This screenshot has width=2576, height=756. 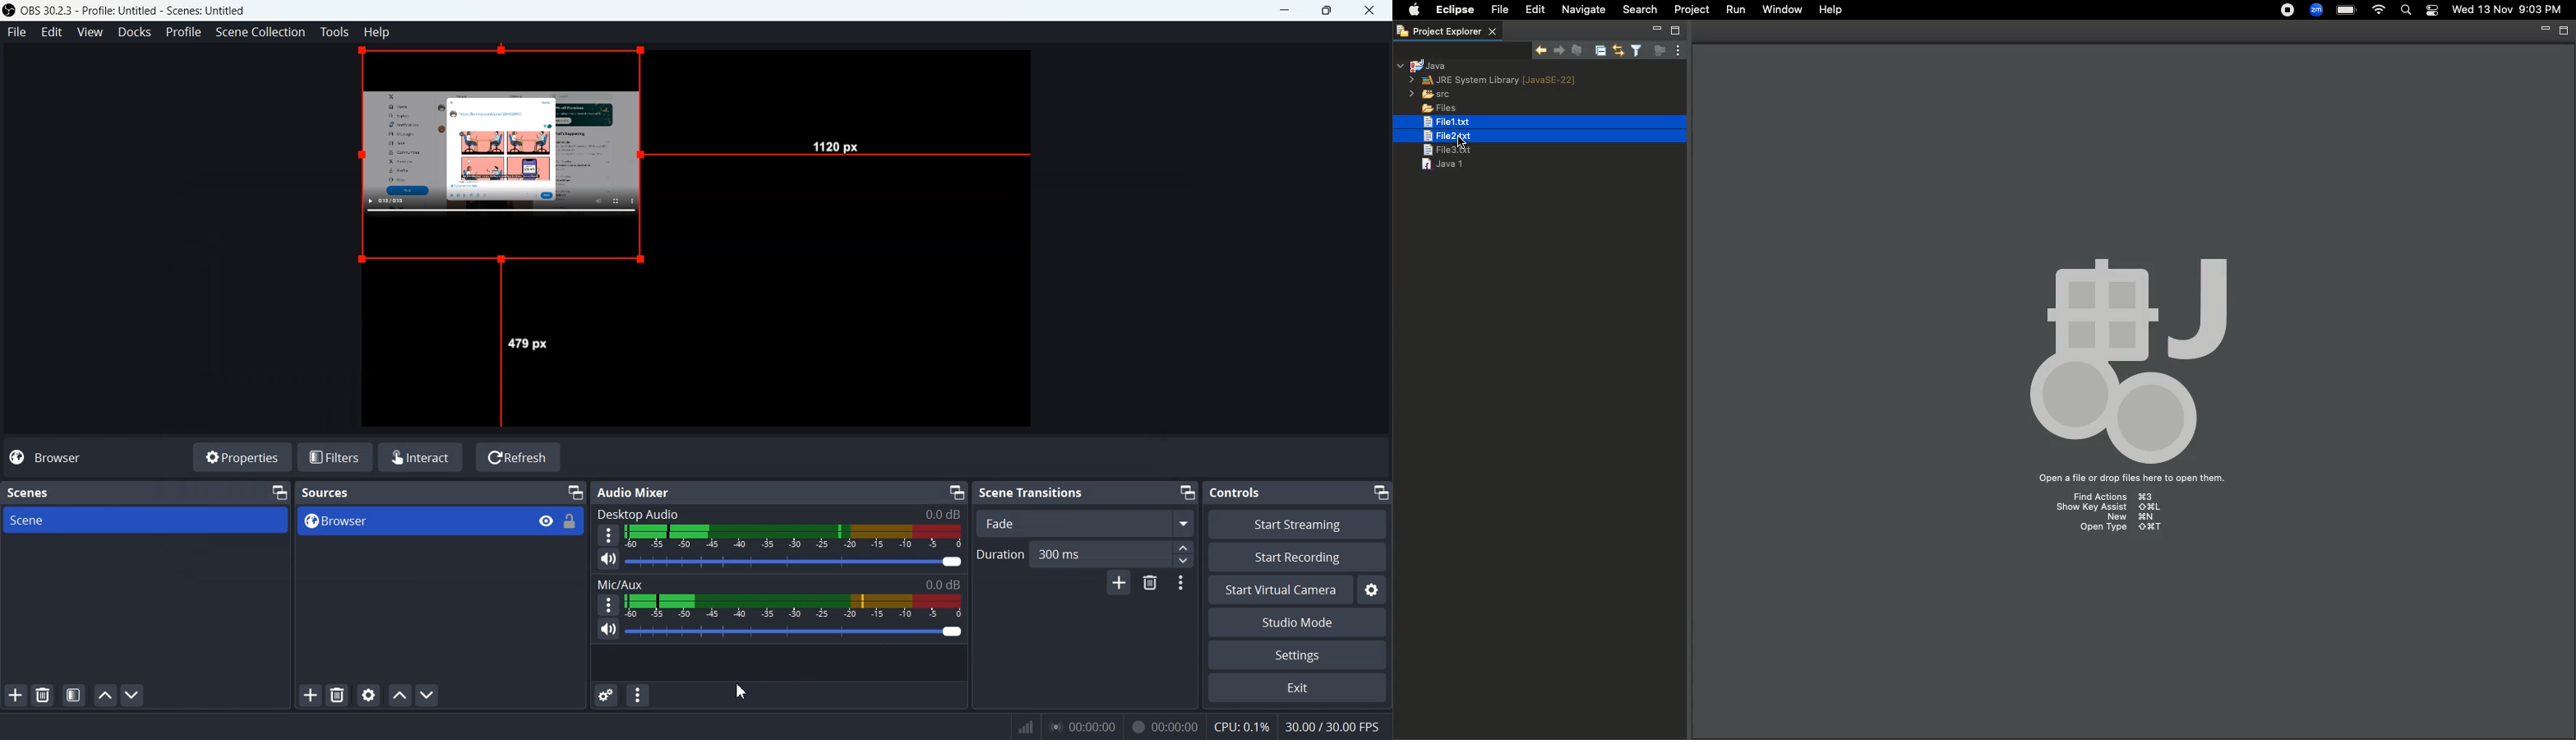 I want to click on 30.00 / 30.00 FPS, so click(x=1336, y=727).